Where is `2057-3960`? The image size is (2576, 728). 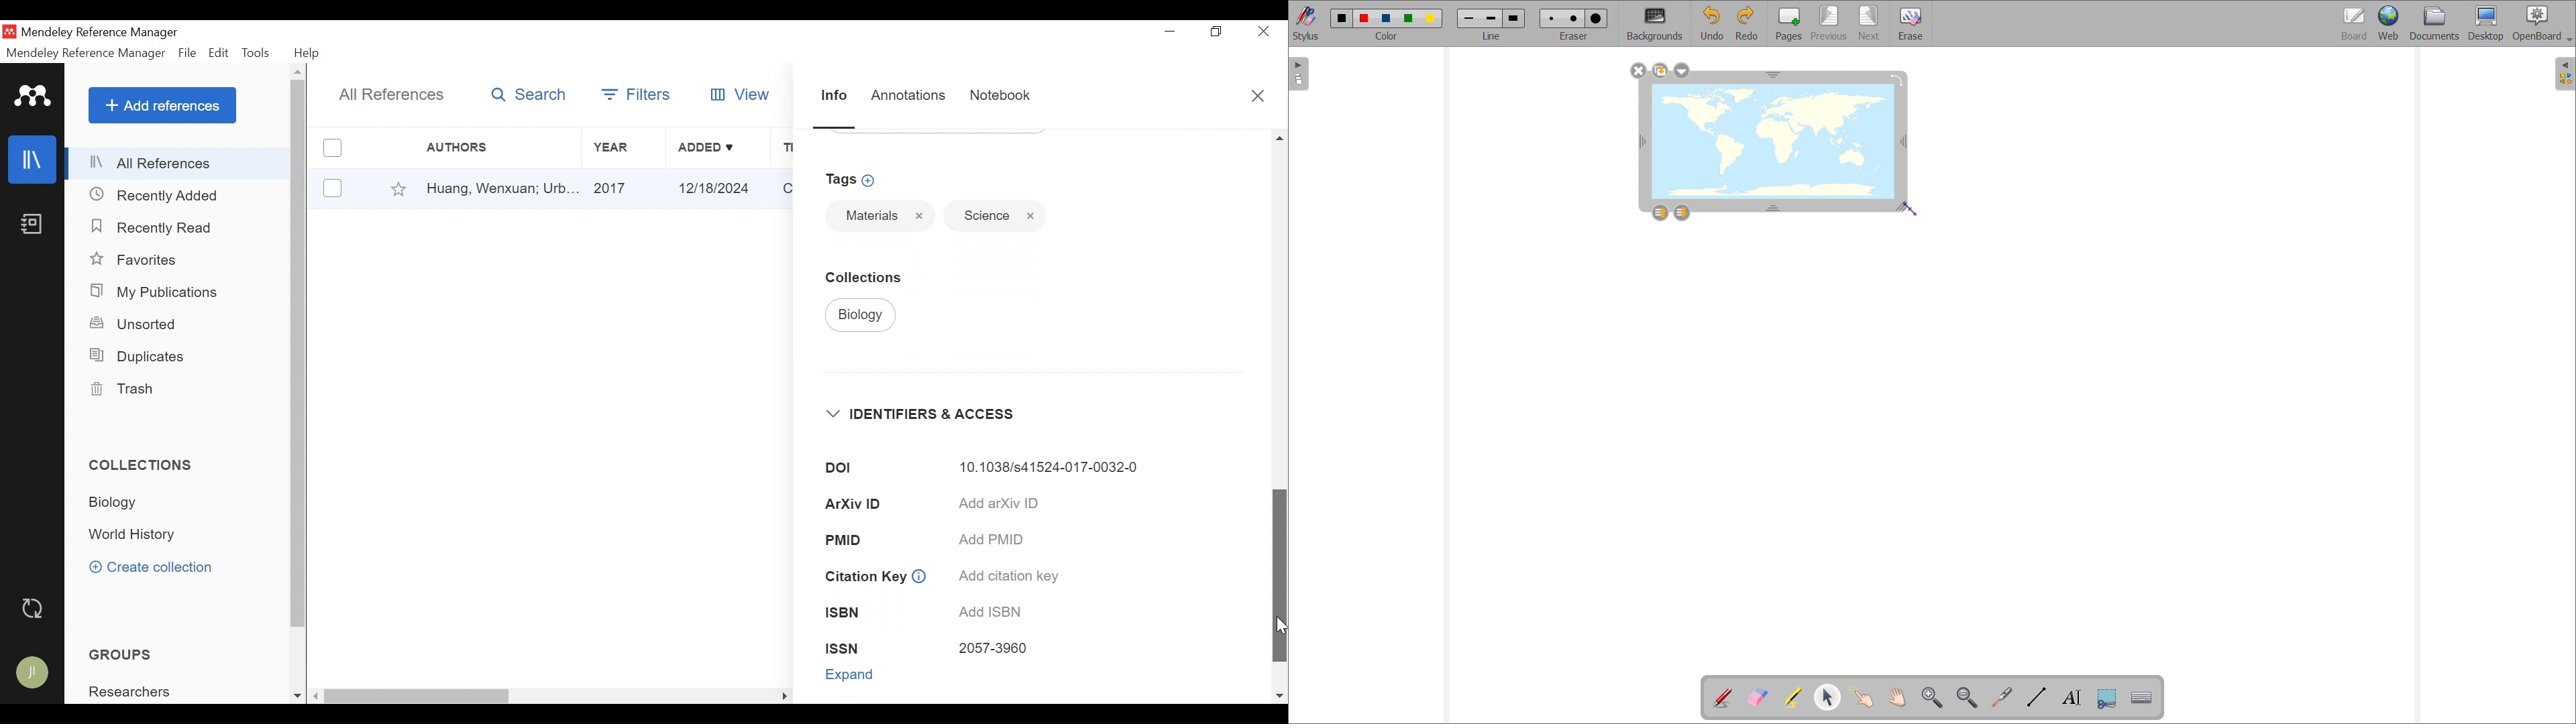 2057-3960 is located at coordinates (994, 650).